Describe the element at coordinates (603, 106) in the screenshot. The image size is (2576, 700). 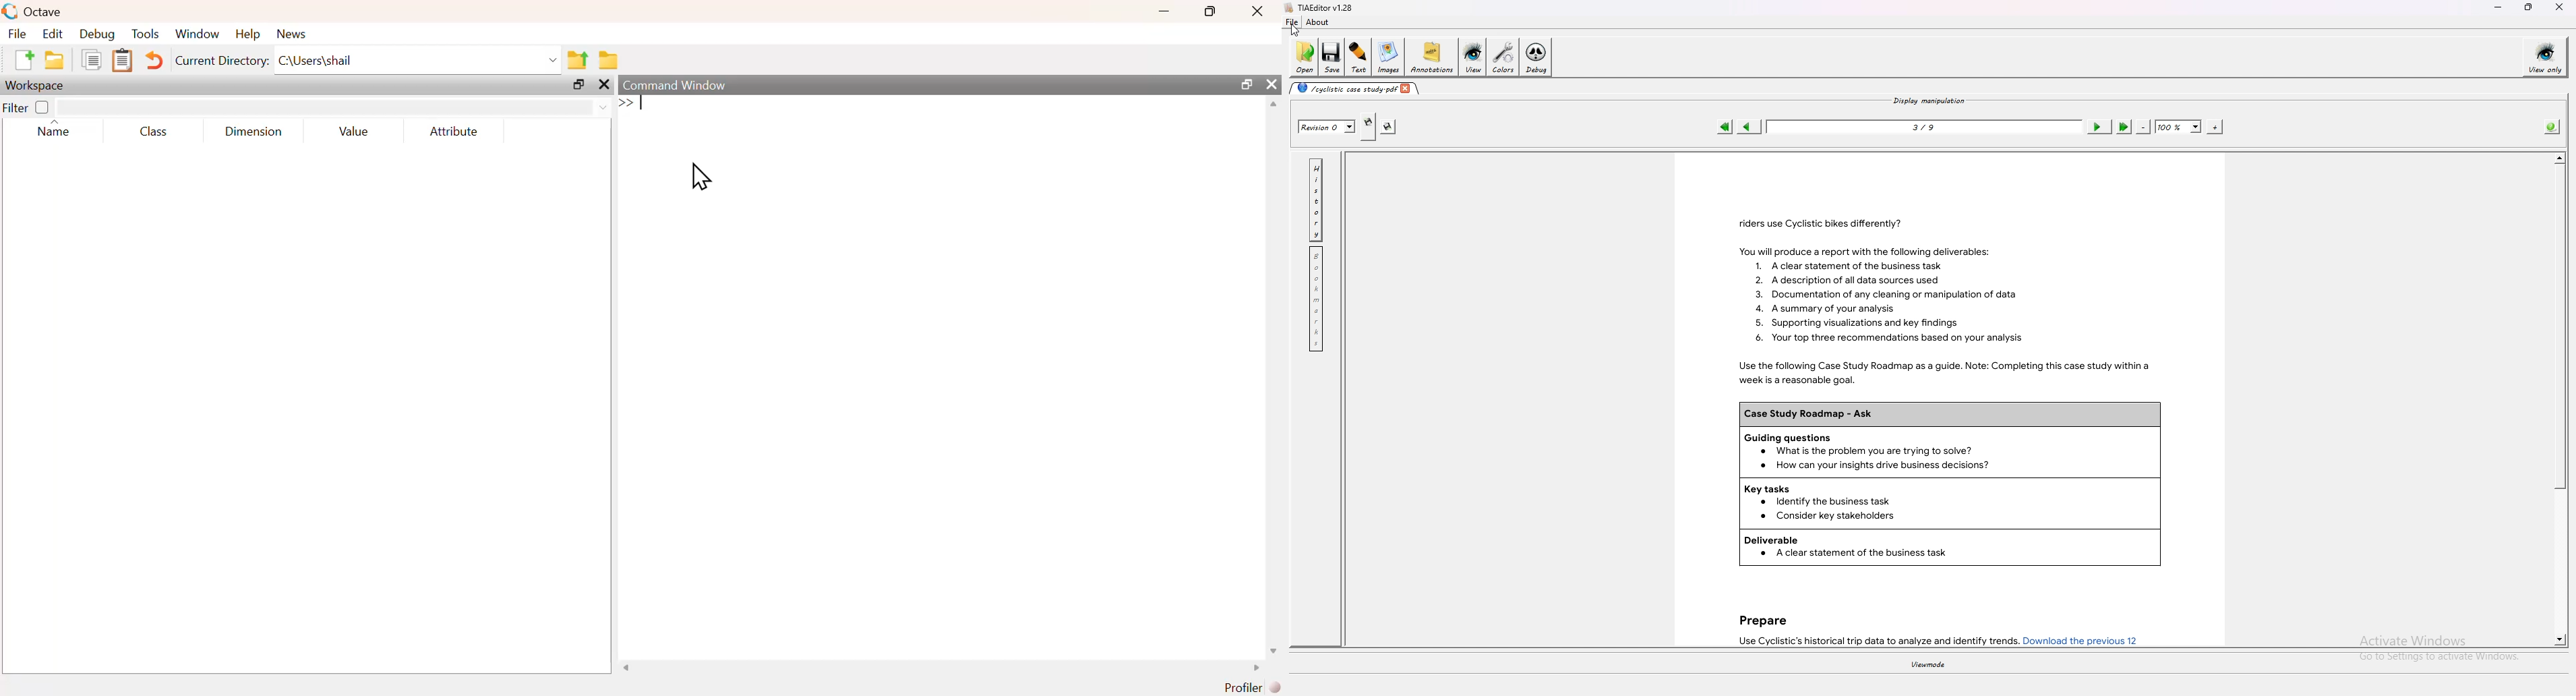
I see `dropdown` at that location.